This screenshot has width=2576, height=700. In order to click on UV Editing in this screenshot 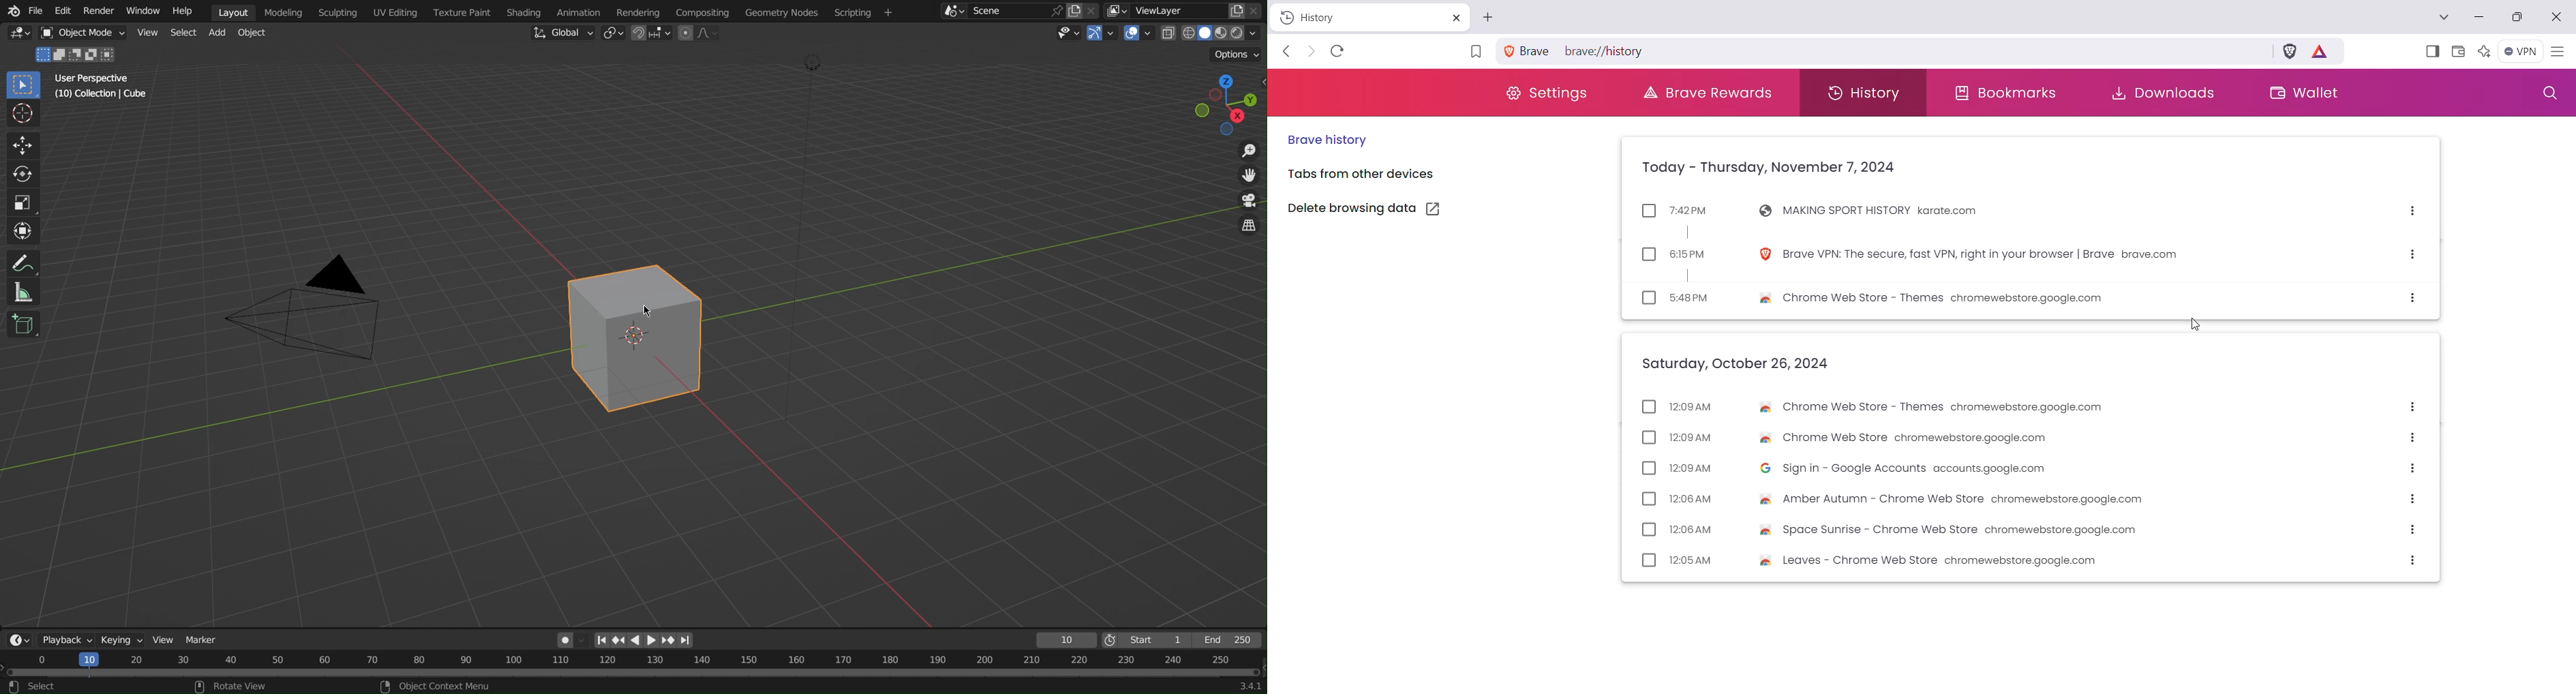, I will do `click(393, 12)`.